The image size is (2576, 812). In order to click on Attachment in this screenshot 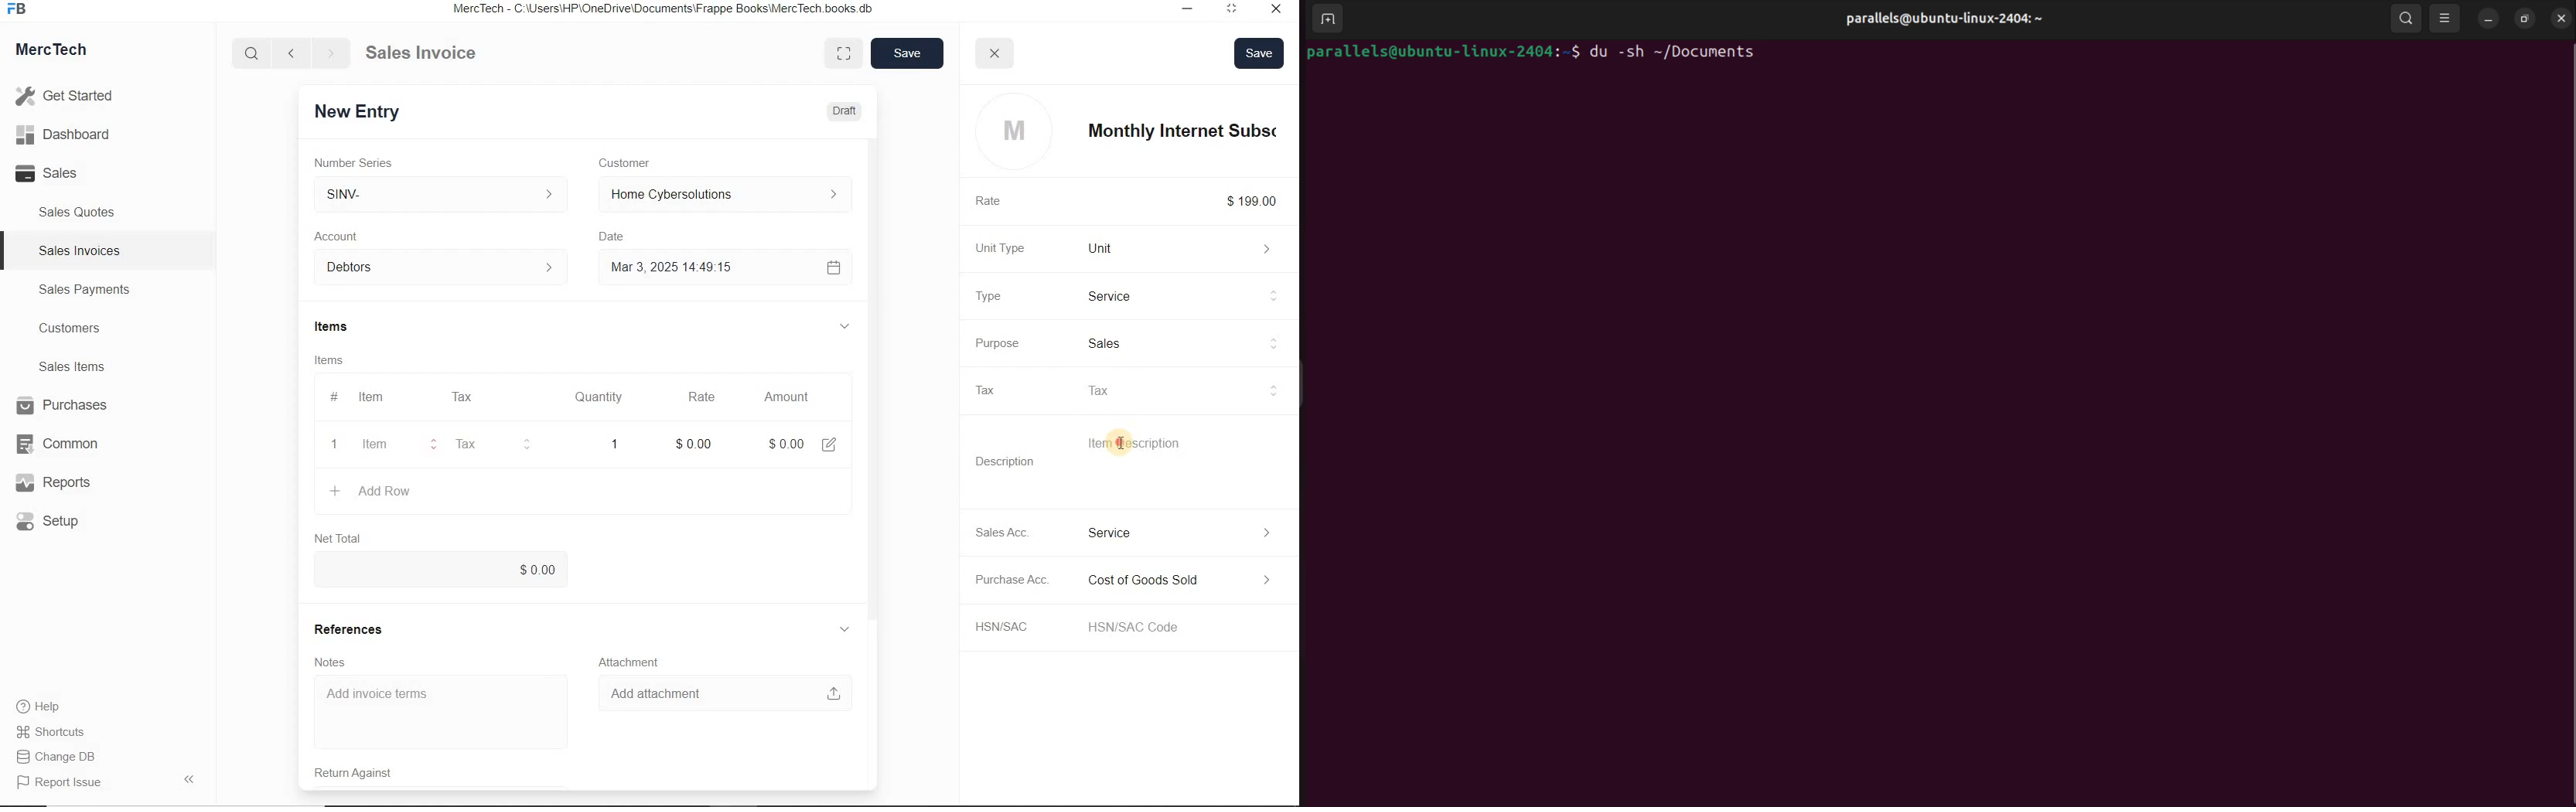, I will do `click(627, 660)`.